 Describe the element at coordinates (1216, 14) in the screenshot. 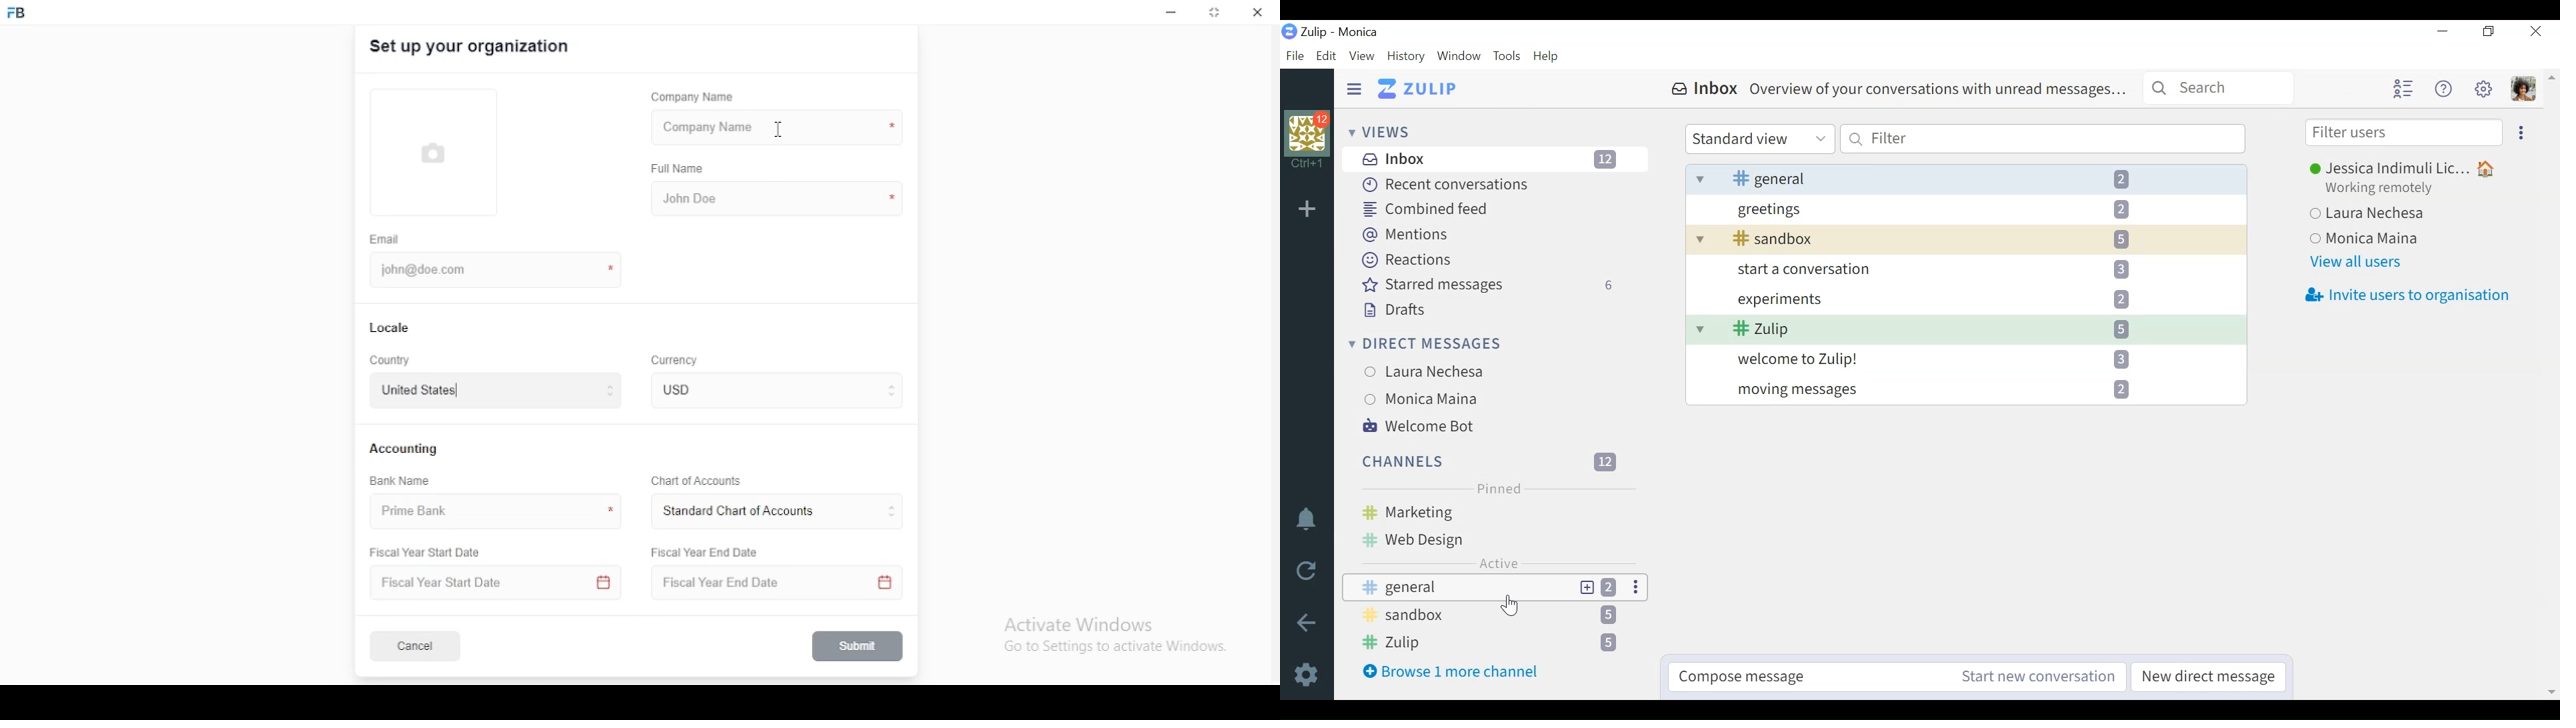

I see `restore` at that location.